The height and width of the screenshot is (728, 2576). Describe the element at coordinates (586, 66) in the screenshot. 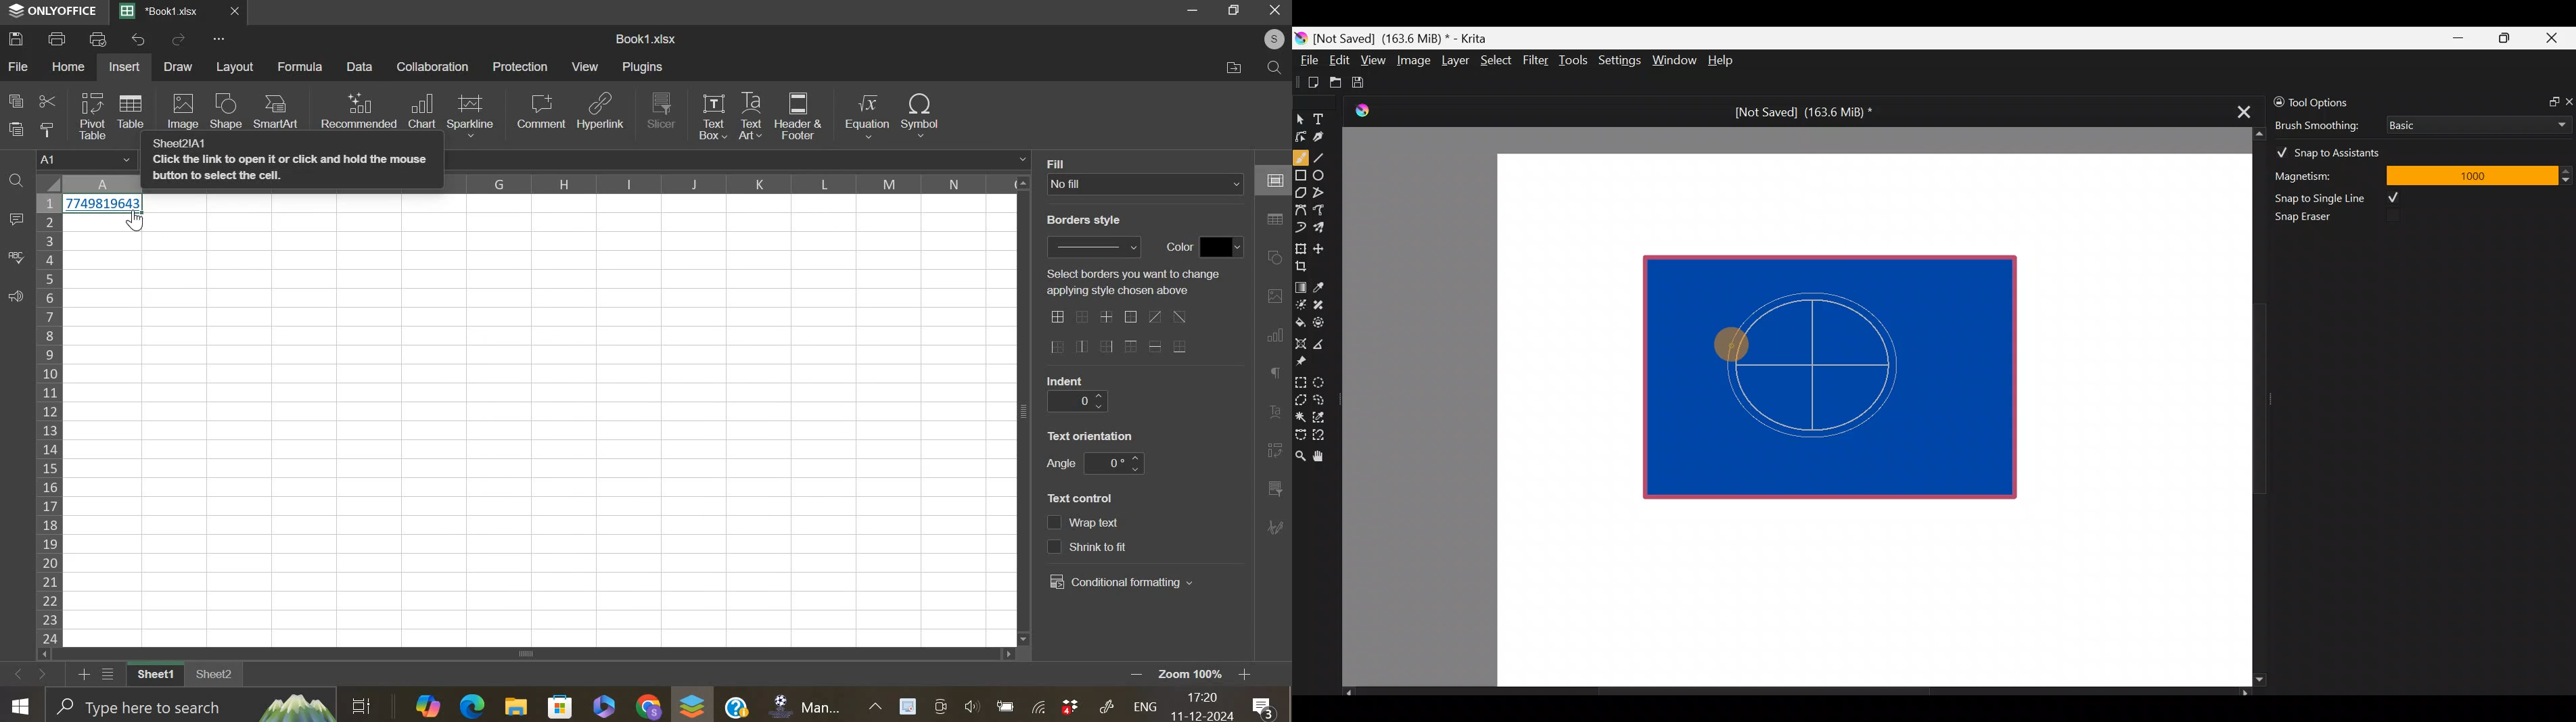

I see `view` at that location.